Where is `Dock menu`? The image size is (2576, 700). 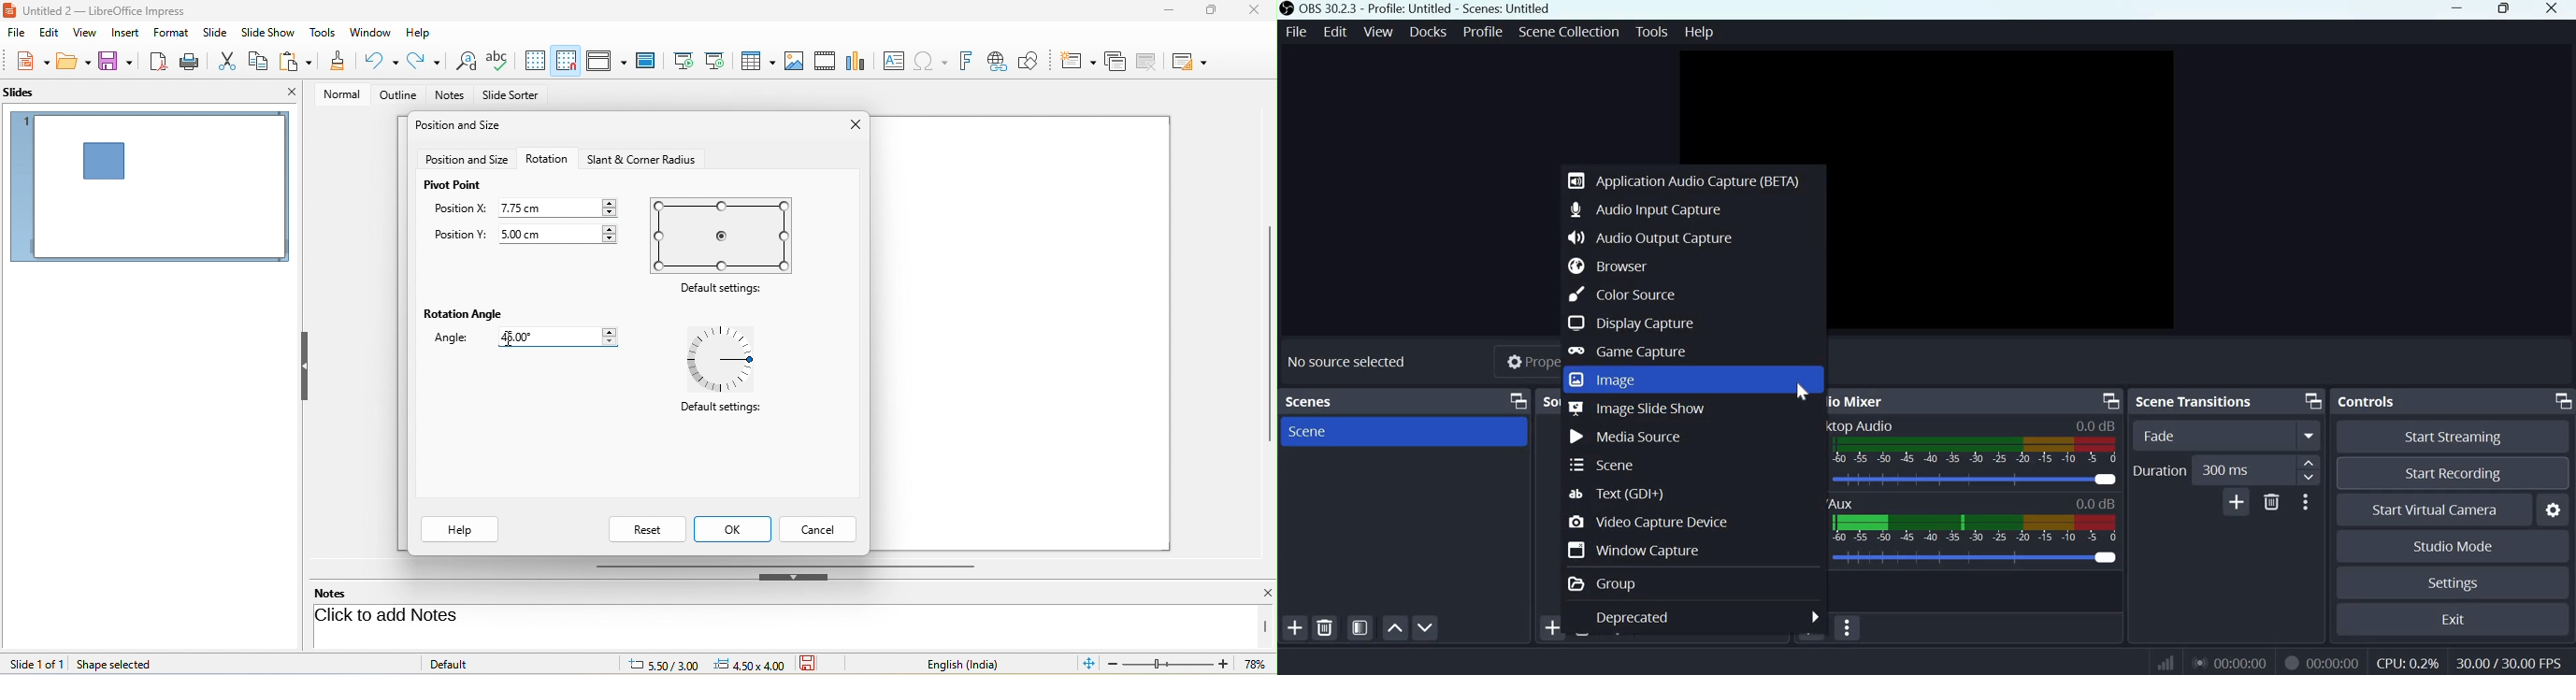 Dock menu is located at coordinates (1516, 402).